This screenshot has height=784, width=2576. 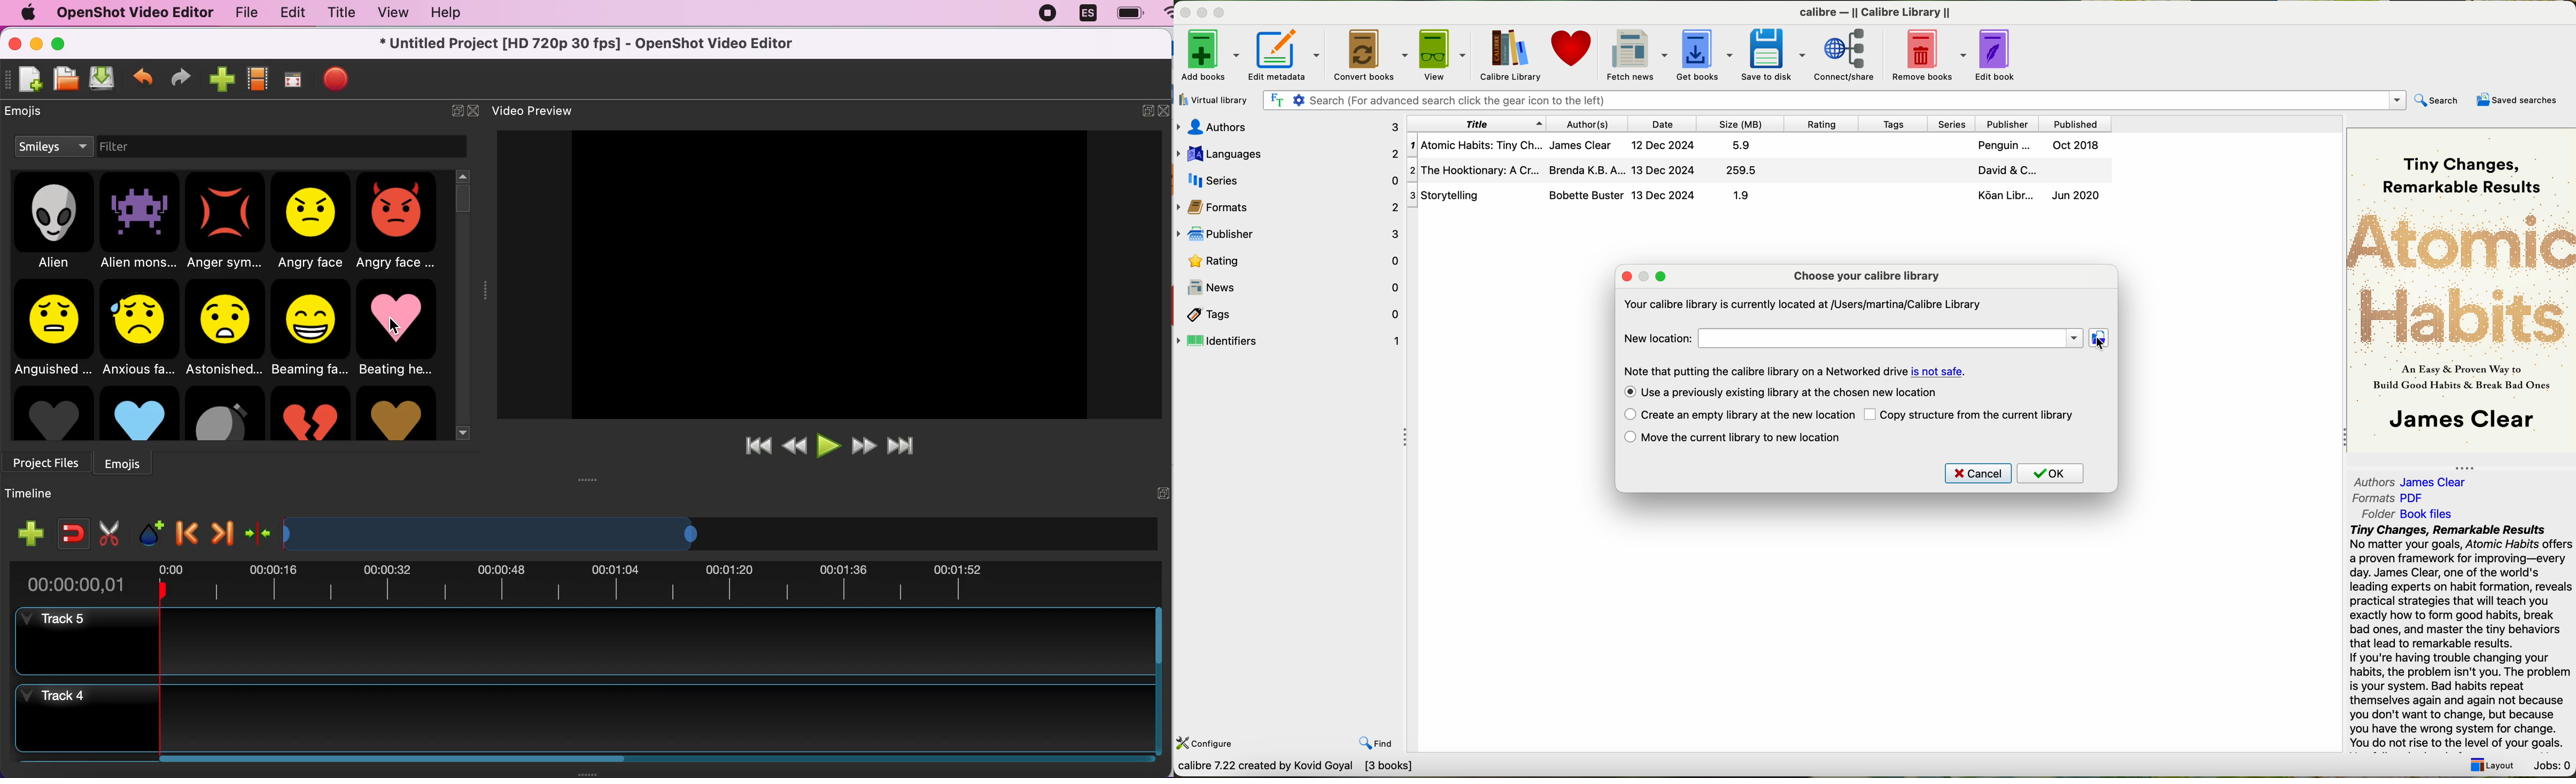 What do you see at coordinates (1867, 275) in the screenshot?
I see `choose your calibre library` at bounding box center [1867, 275].